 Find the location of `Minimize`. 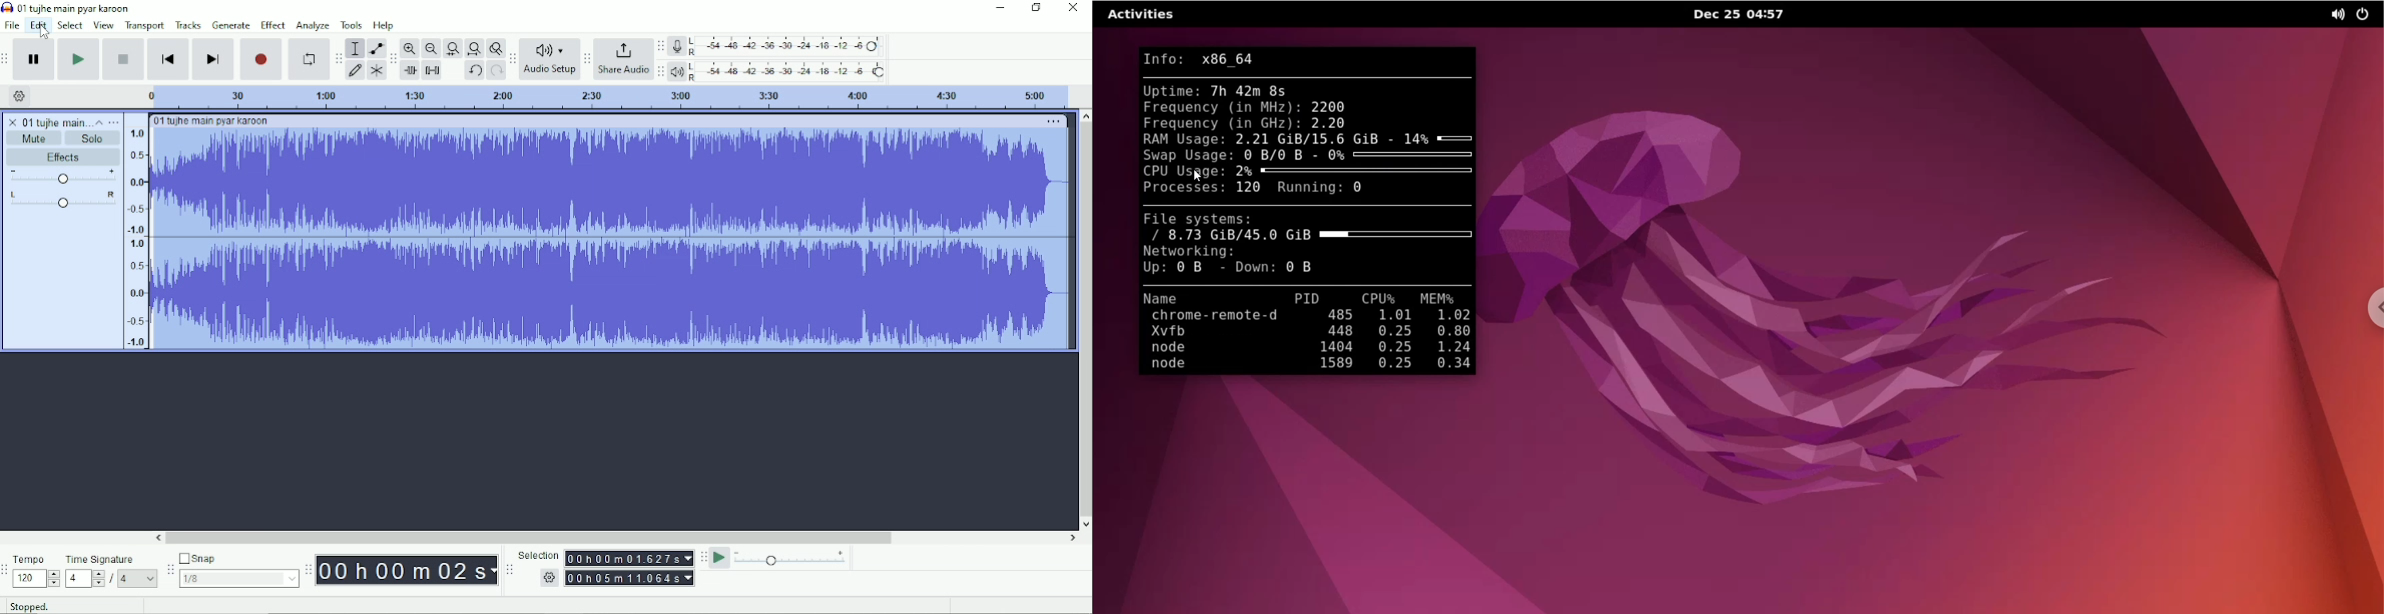

Minimize is located at coordinates (998, 8).